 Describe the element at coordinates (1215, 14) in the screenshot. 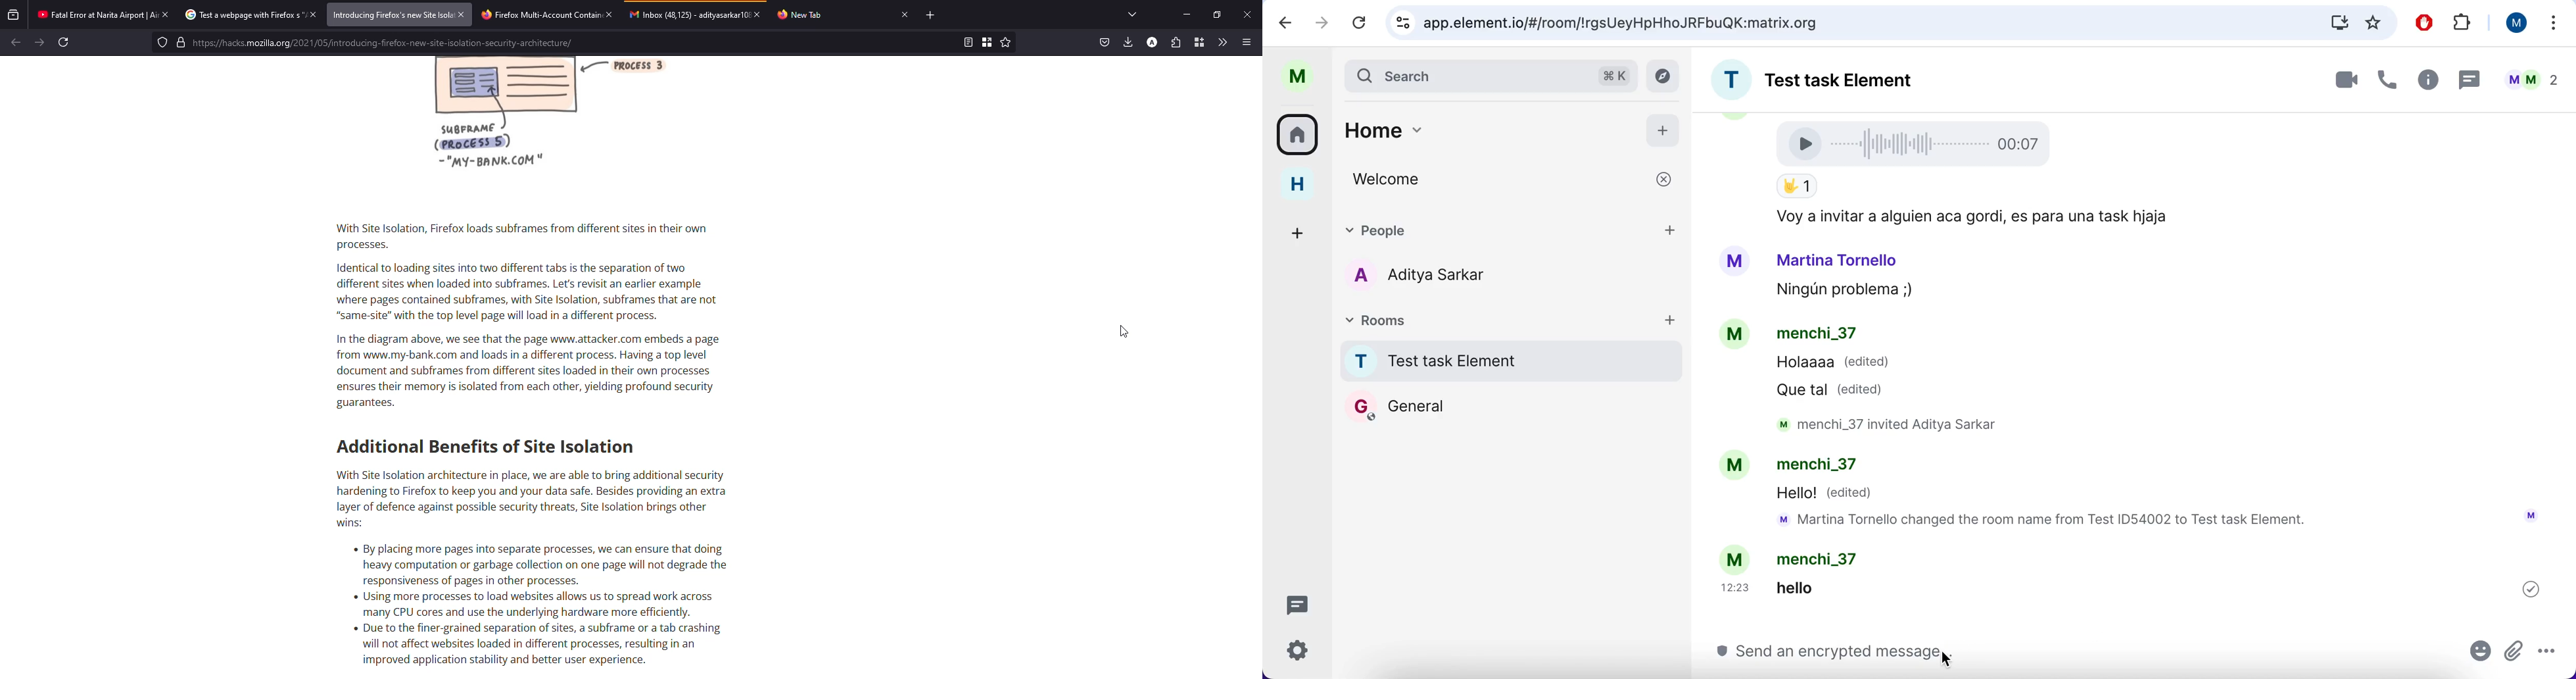

I see `maximize` at that location.